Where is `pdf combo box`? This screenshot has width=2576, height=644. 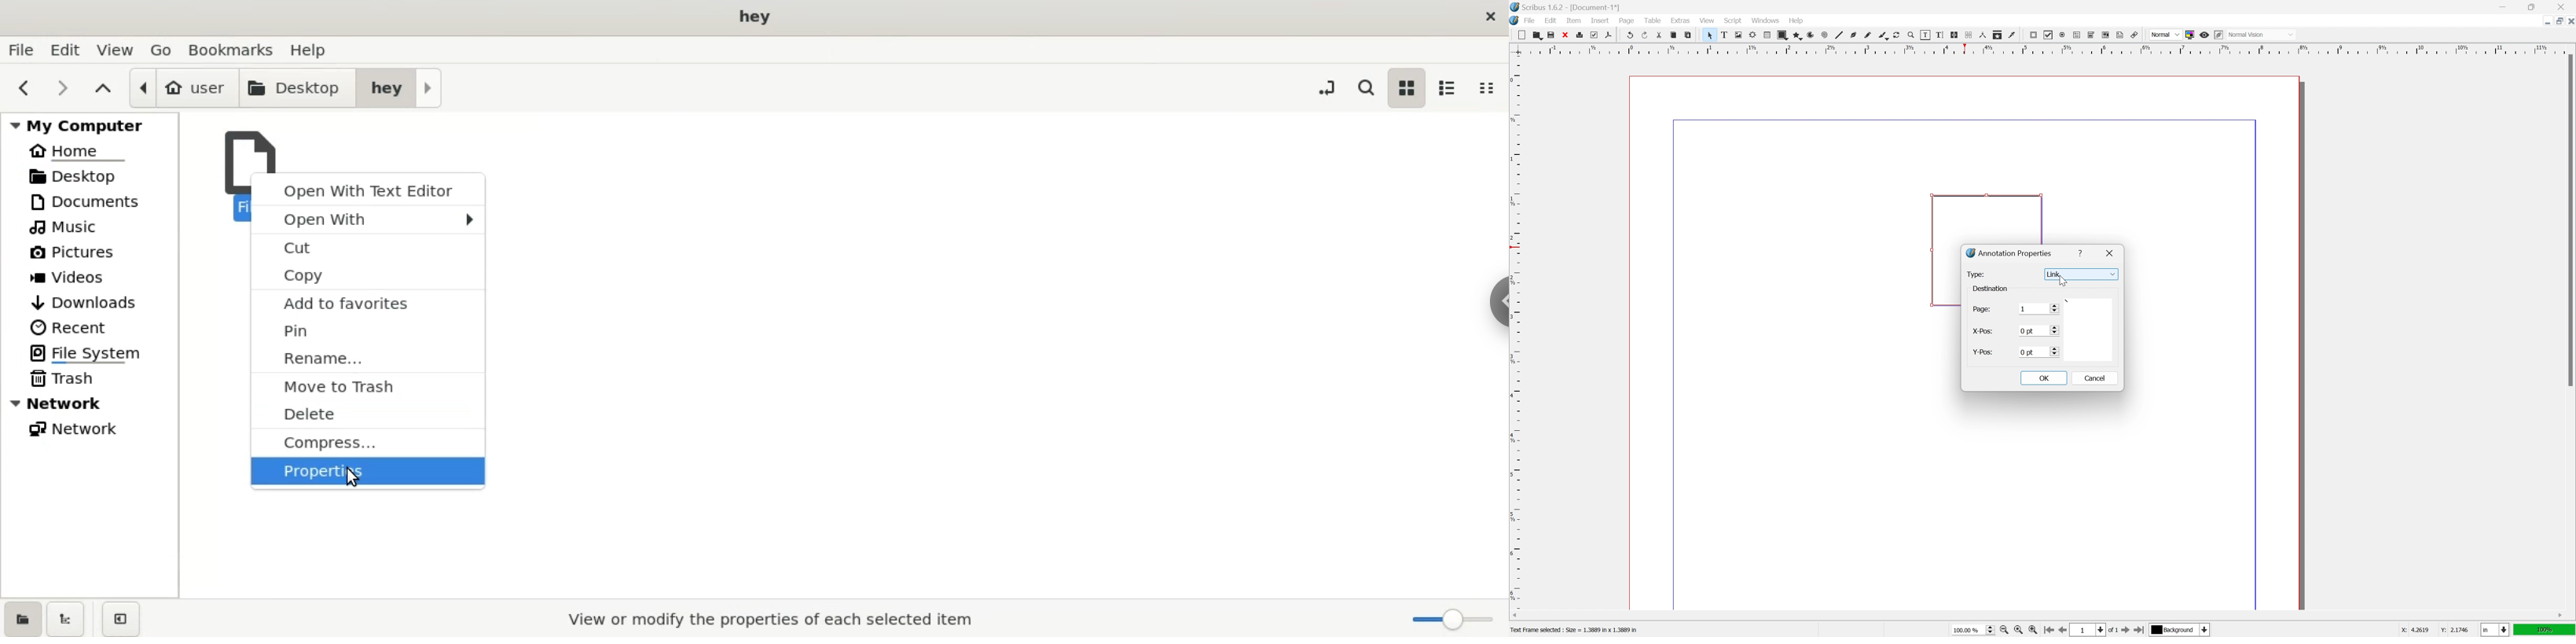
pdf combo box is located at coordinates (2092, 35).